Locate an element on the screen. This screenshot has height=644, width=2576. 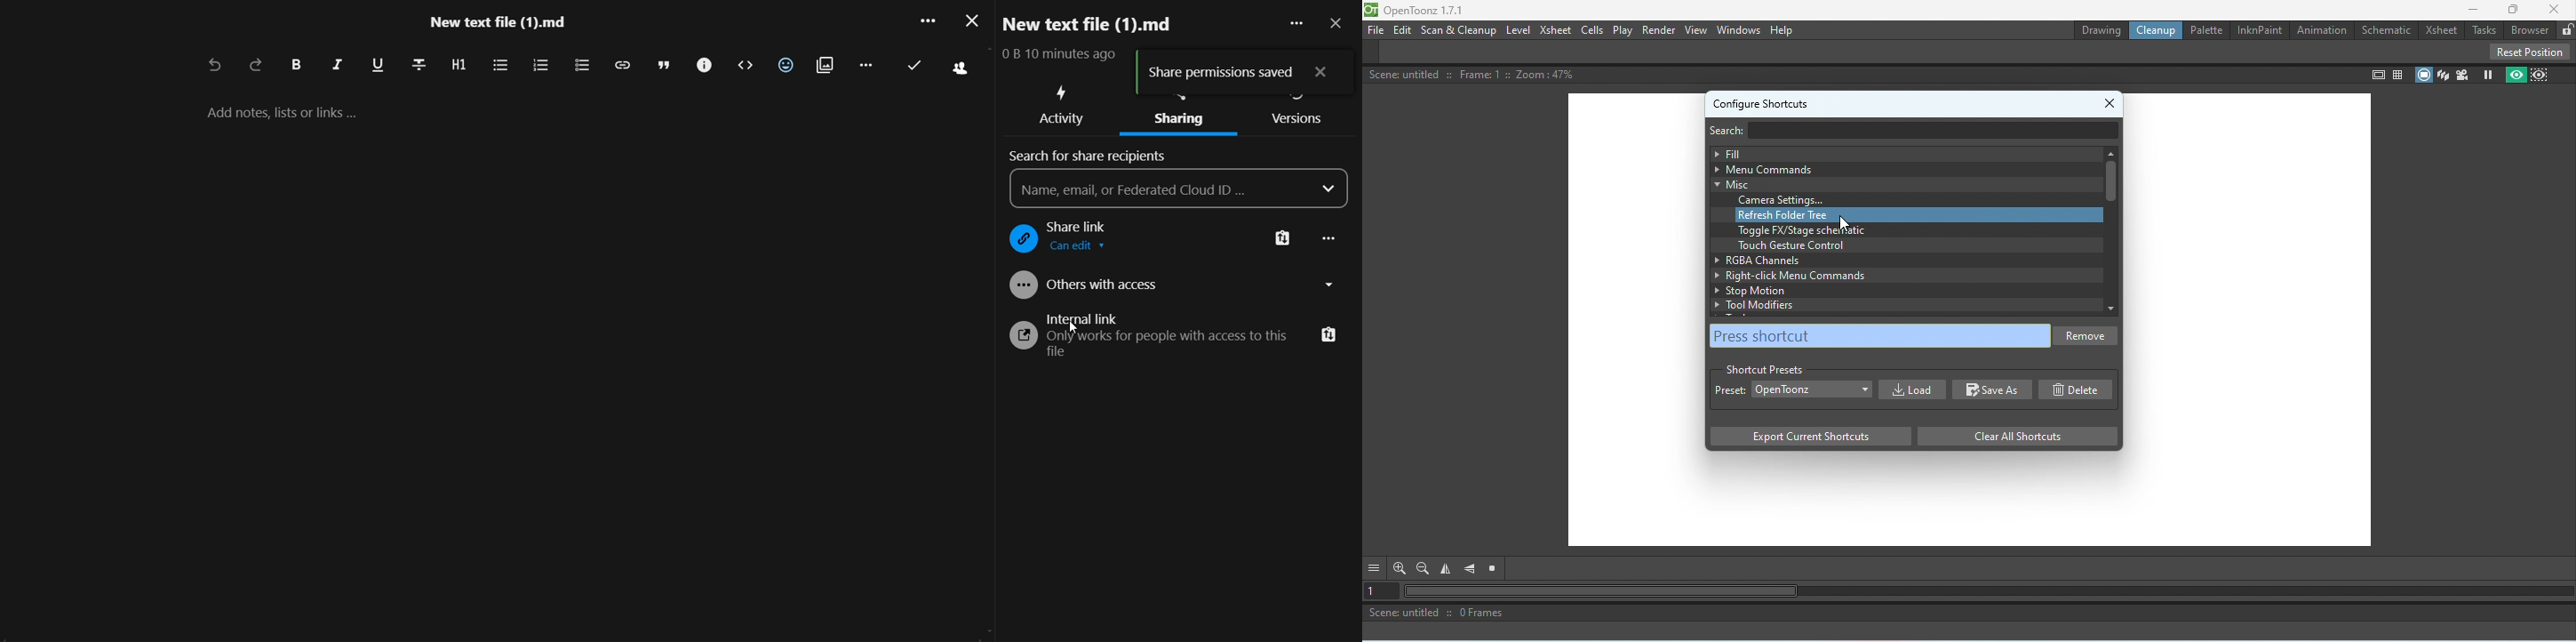
close pane is located at coordinates (1338, 24).